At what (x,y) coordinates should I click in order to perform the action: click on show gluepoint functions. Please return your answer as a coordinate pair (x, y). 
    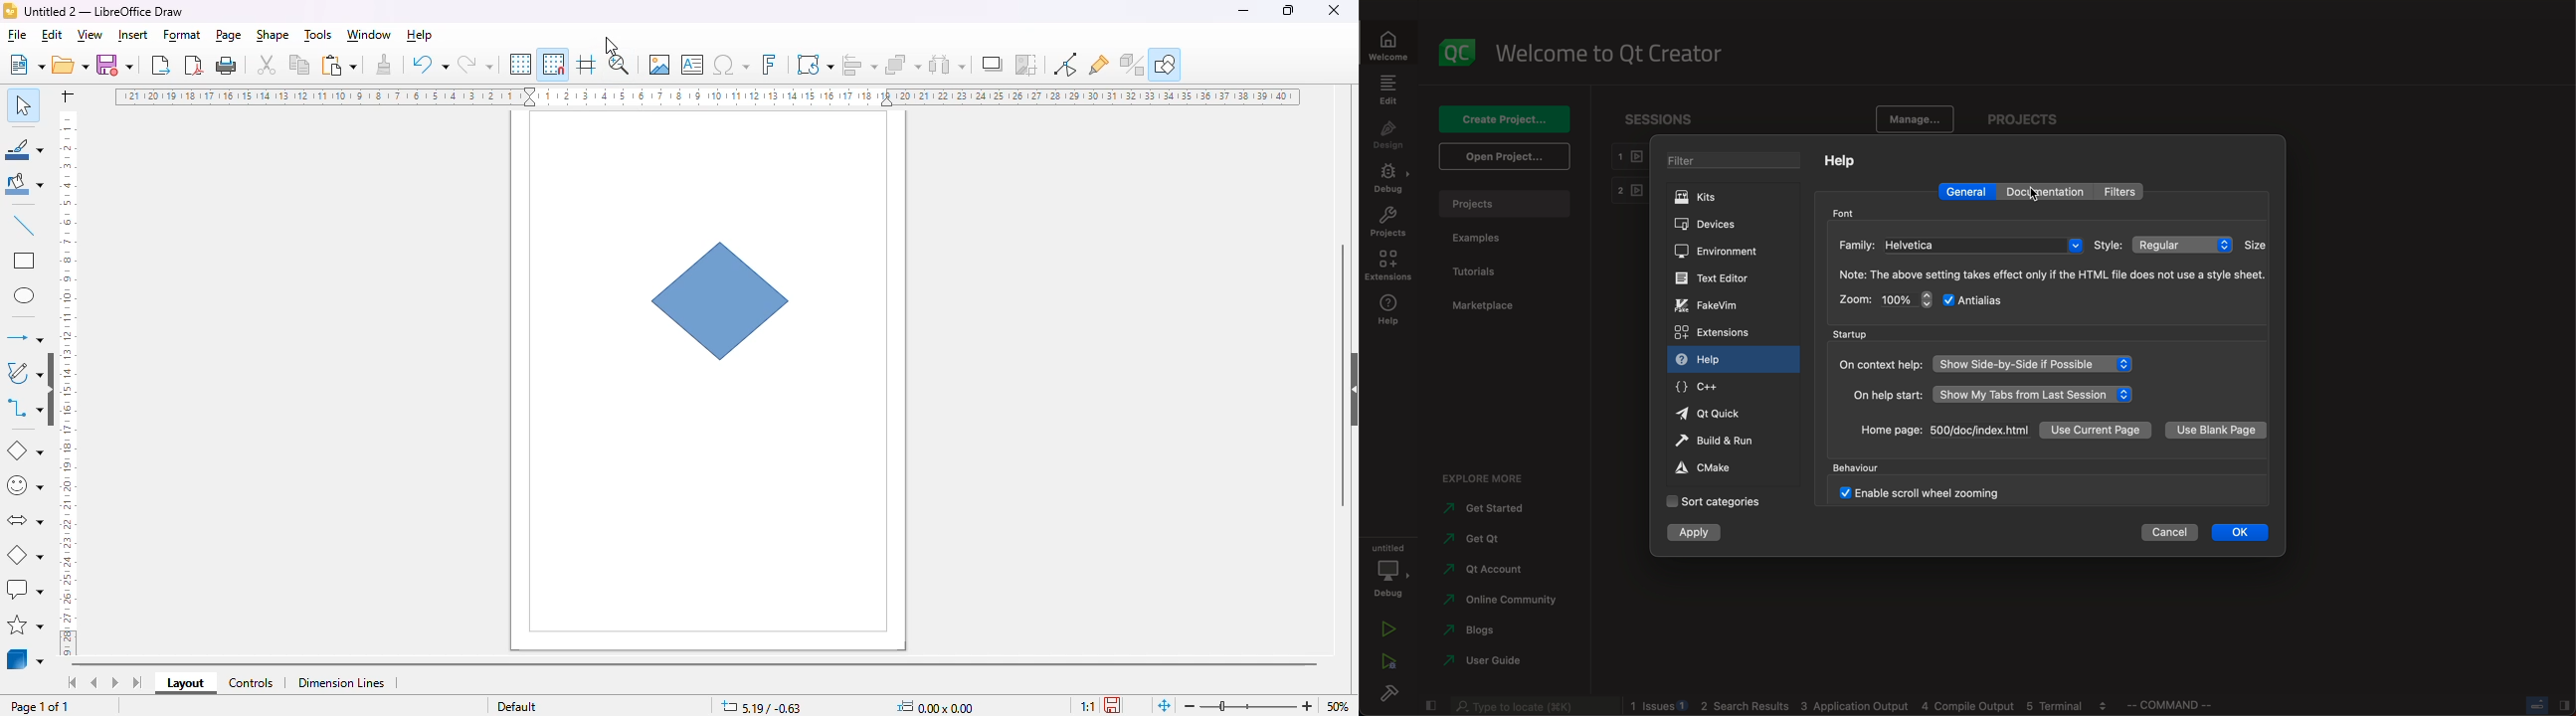
    Looking at the image, I should click on (1099, 66).